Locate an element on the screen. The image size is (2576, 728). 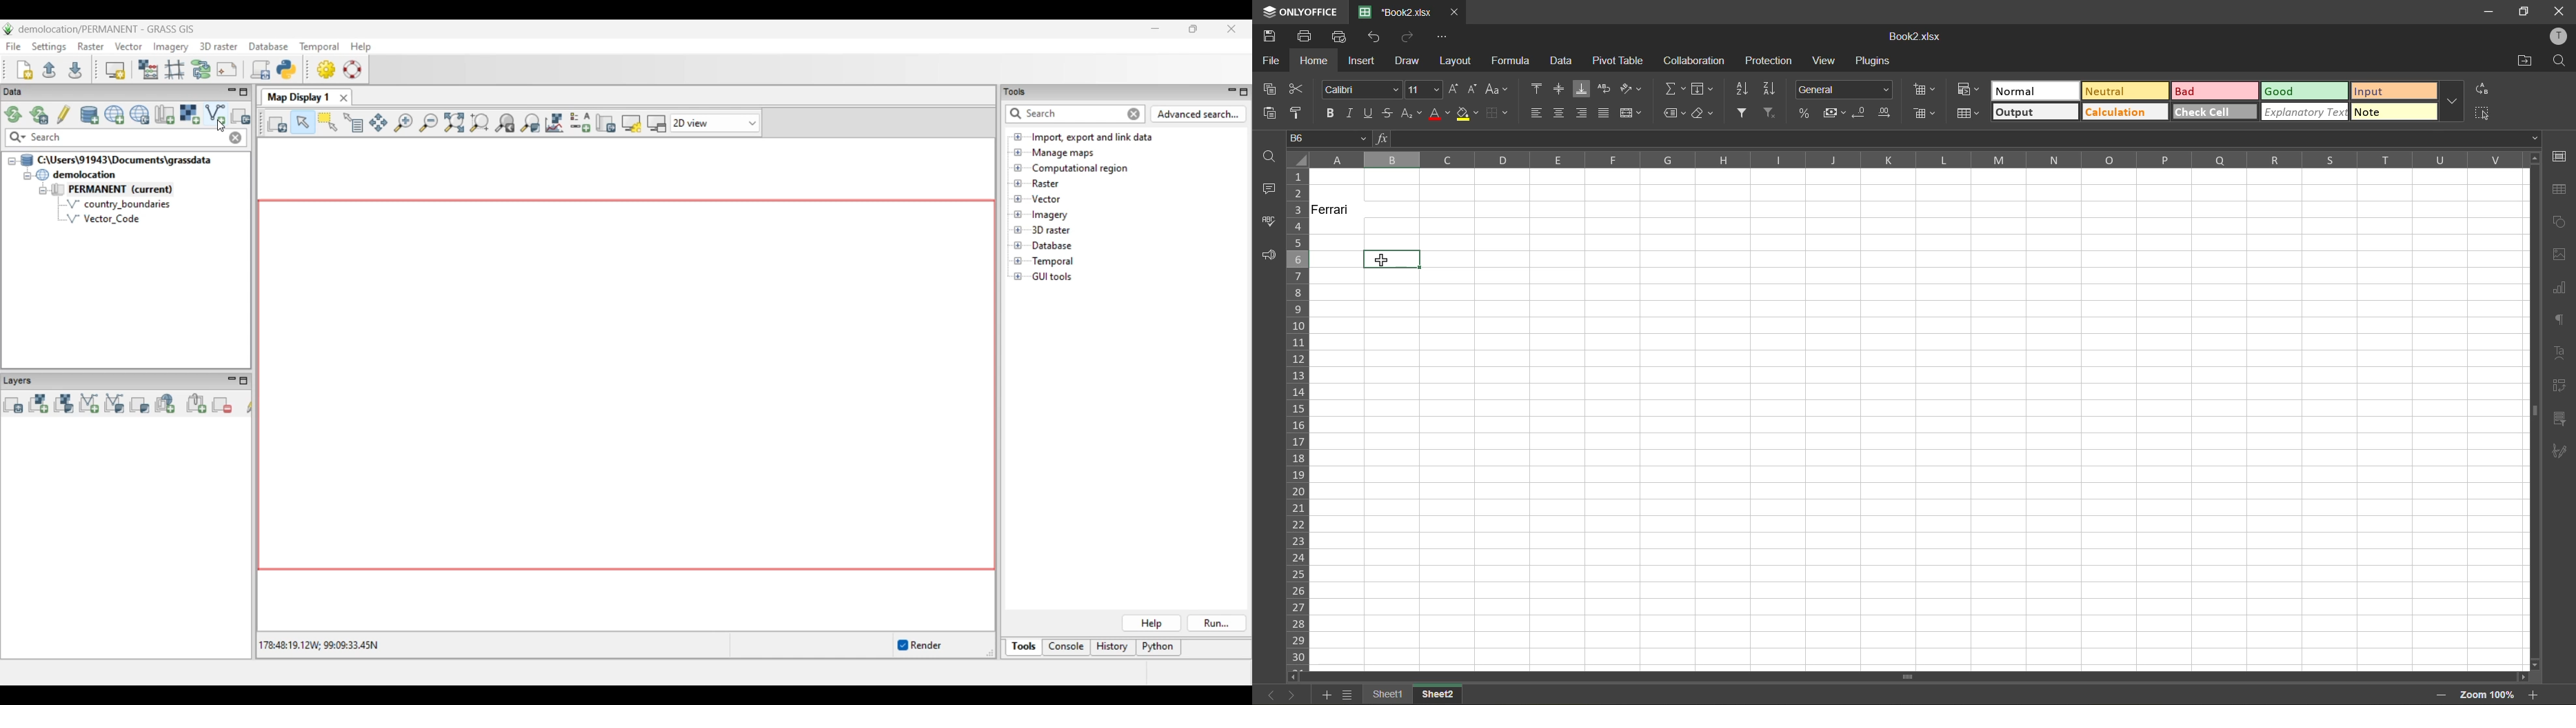
select cell is located at coordinates (2484, 111).